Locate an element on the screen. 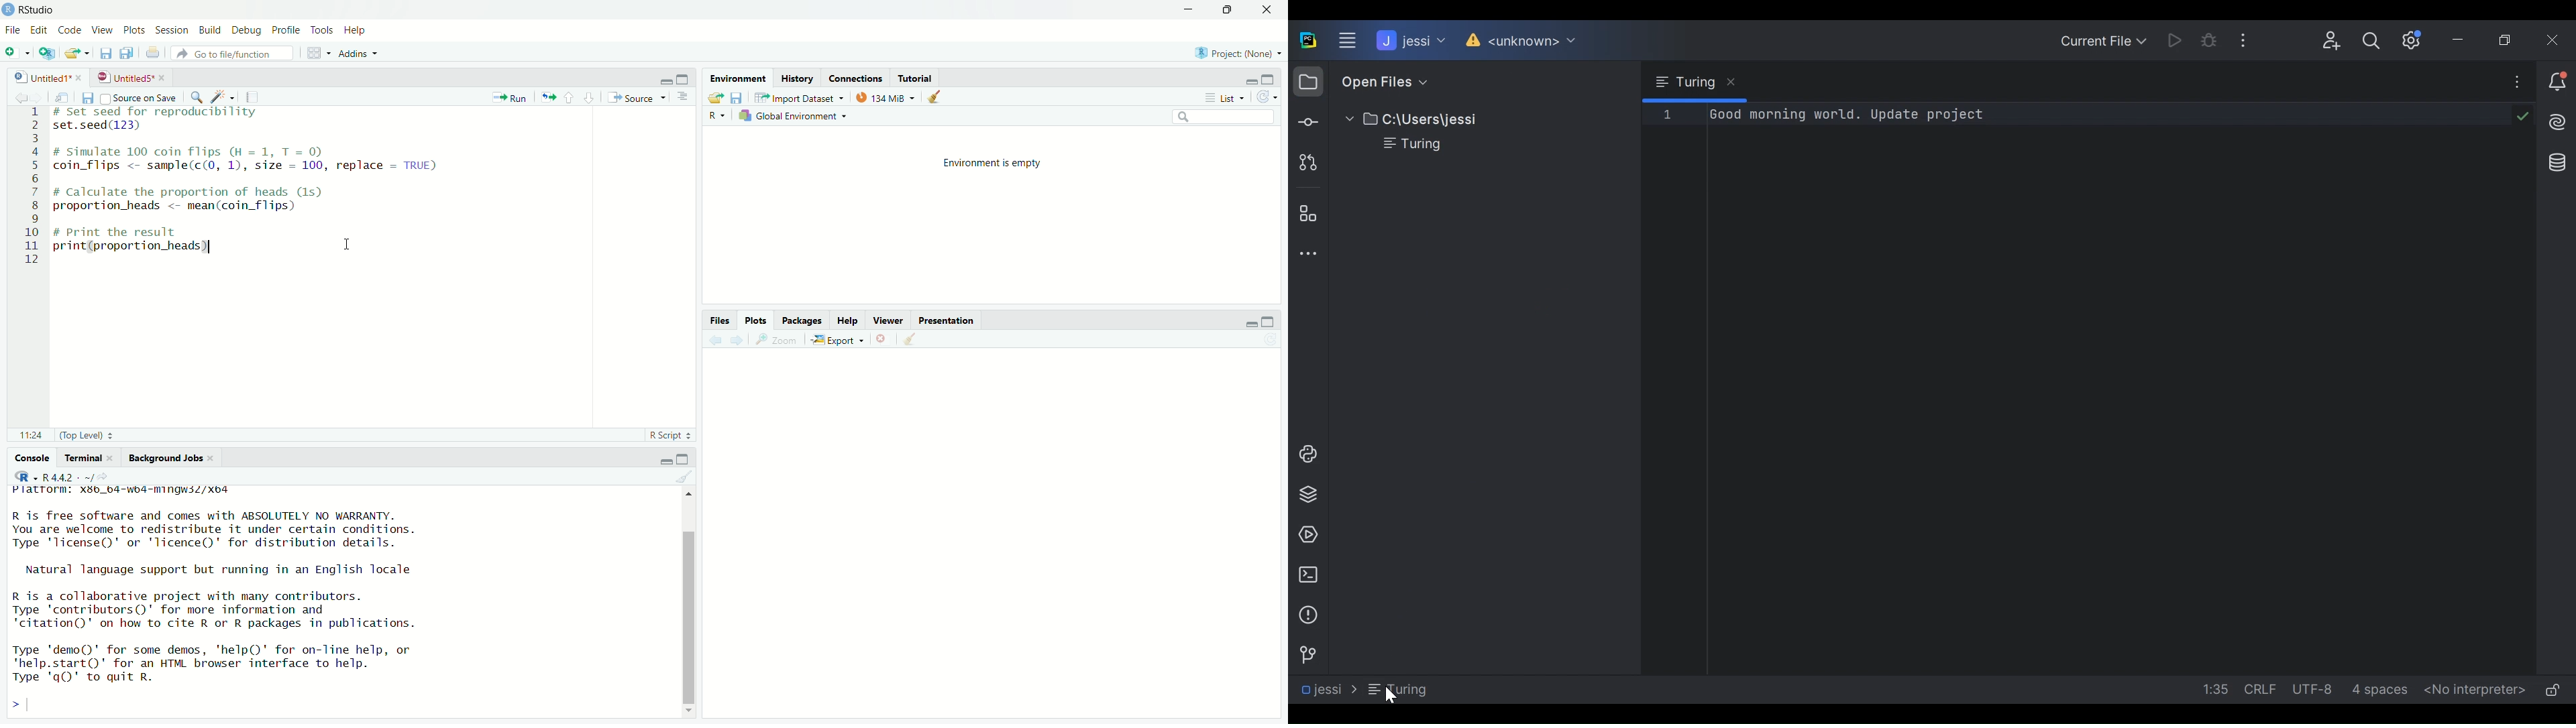  cursor is located at coordinates (347, 244).